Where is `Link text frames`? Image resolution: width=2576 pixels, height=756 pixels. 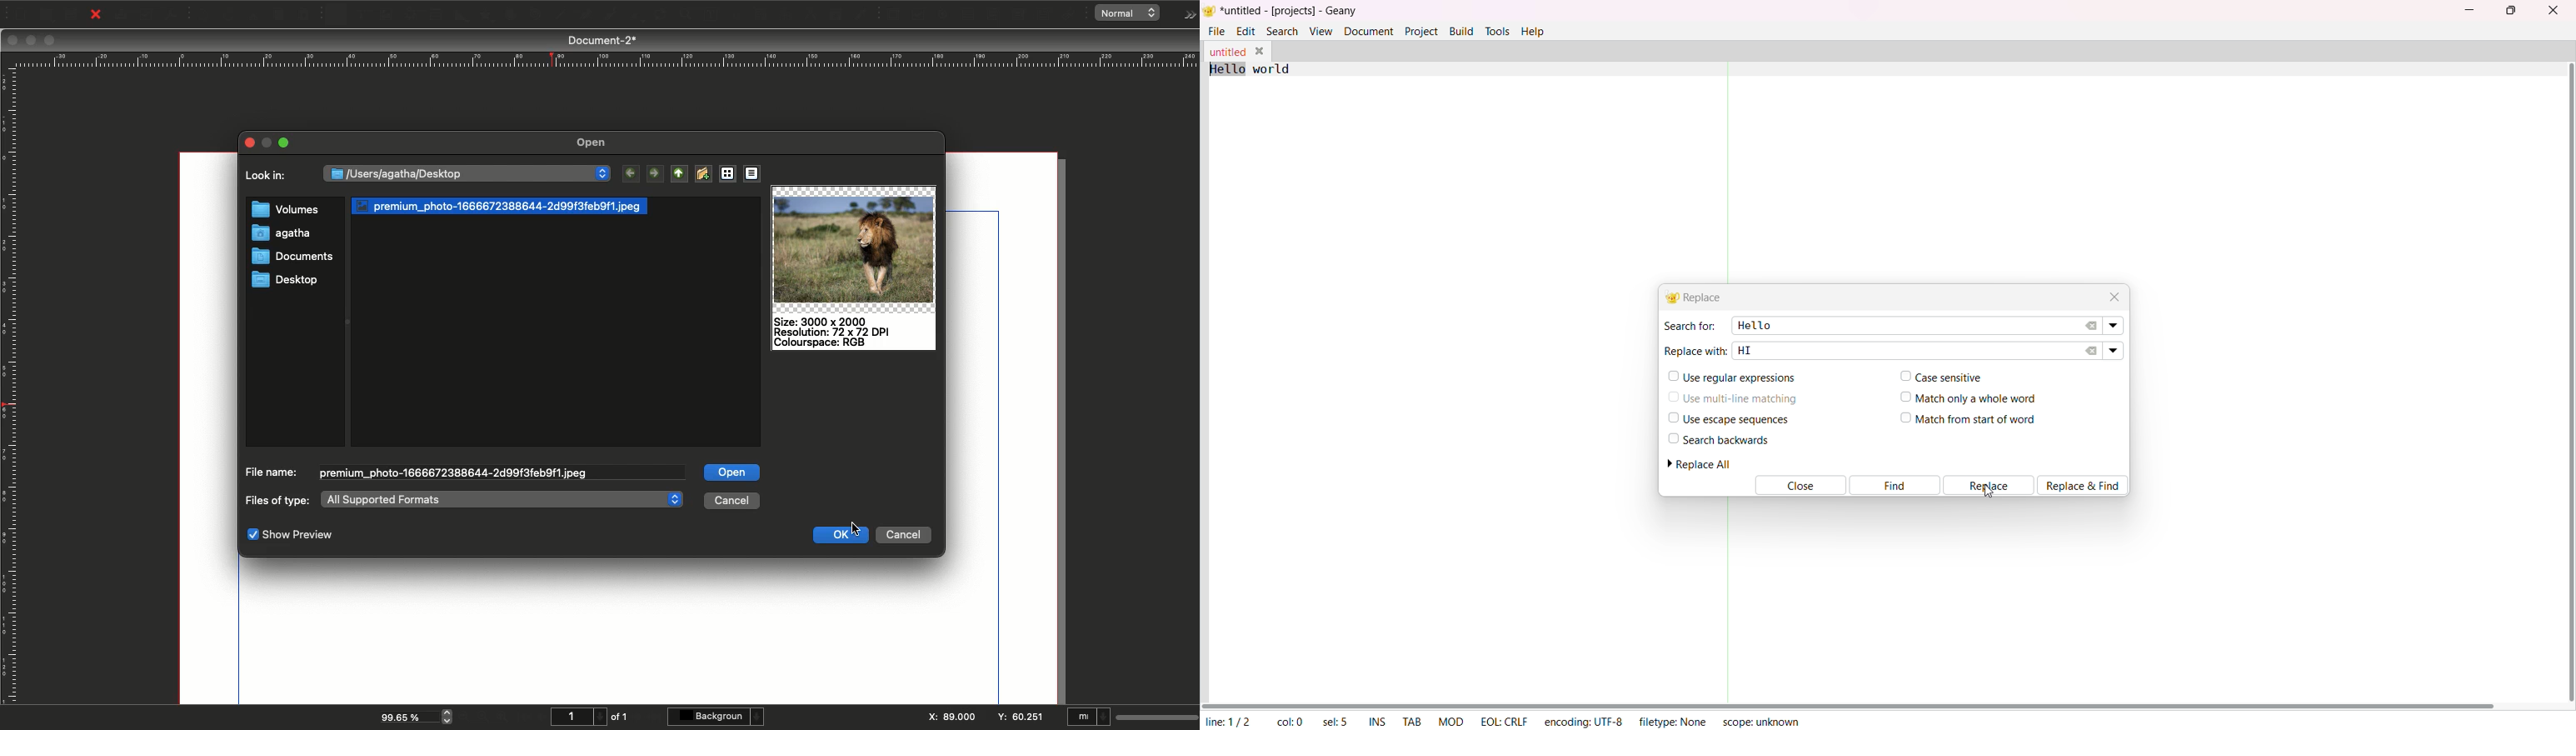 Link text frames is located at coordinates (754, 14).